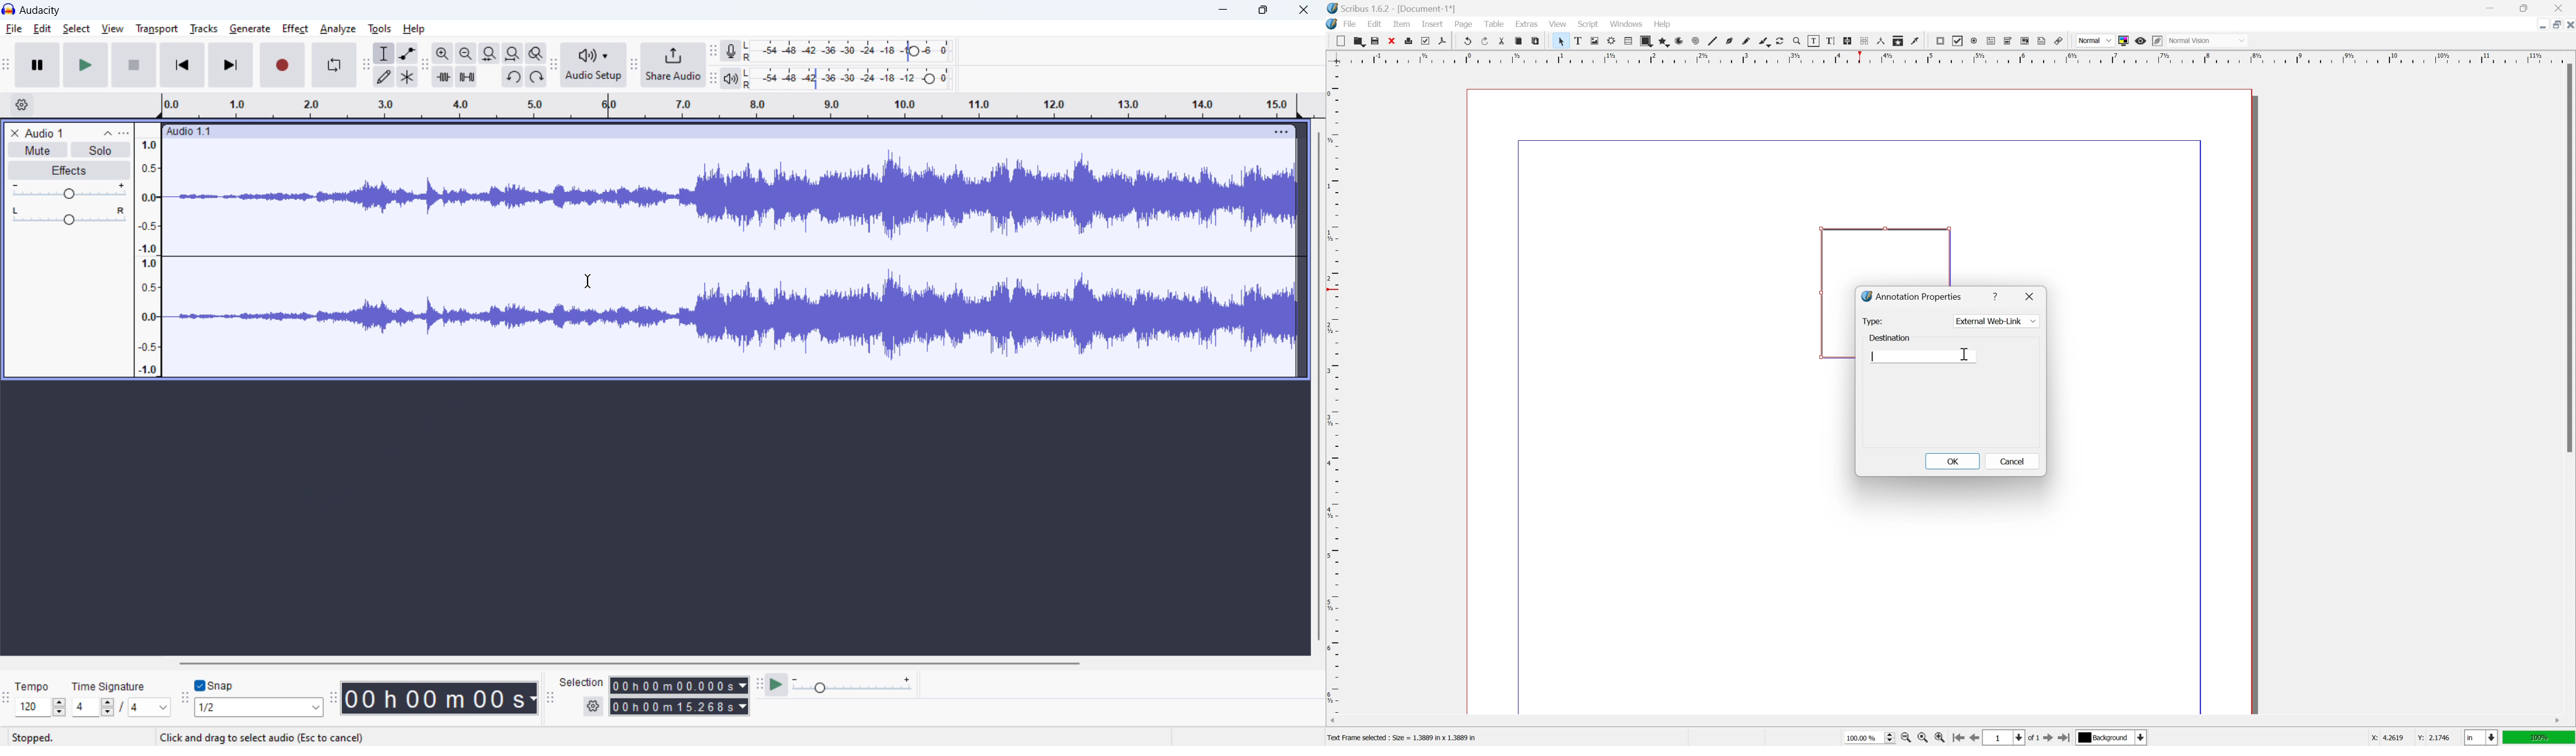 The height and width of the screenshot is (756, 2576). What do you see at coordinates (1391, 41) in the screenshot?
I see `close` at bounding box center [1391, 41].